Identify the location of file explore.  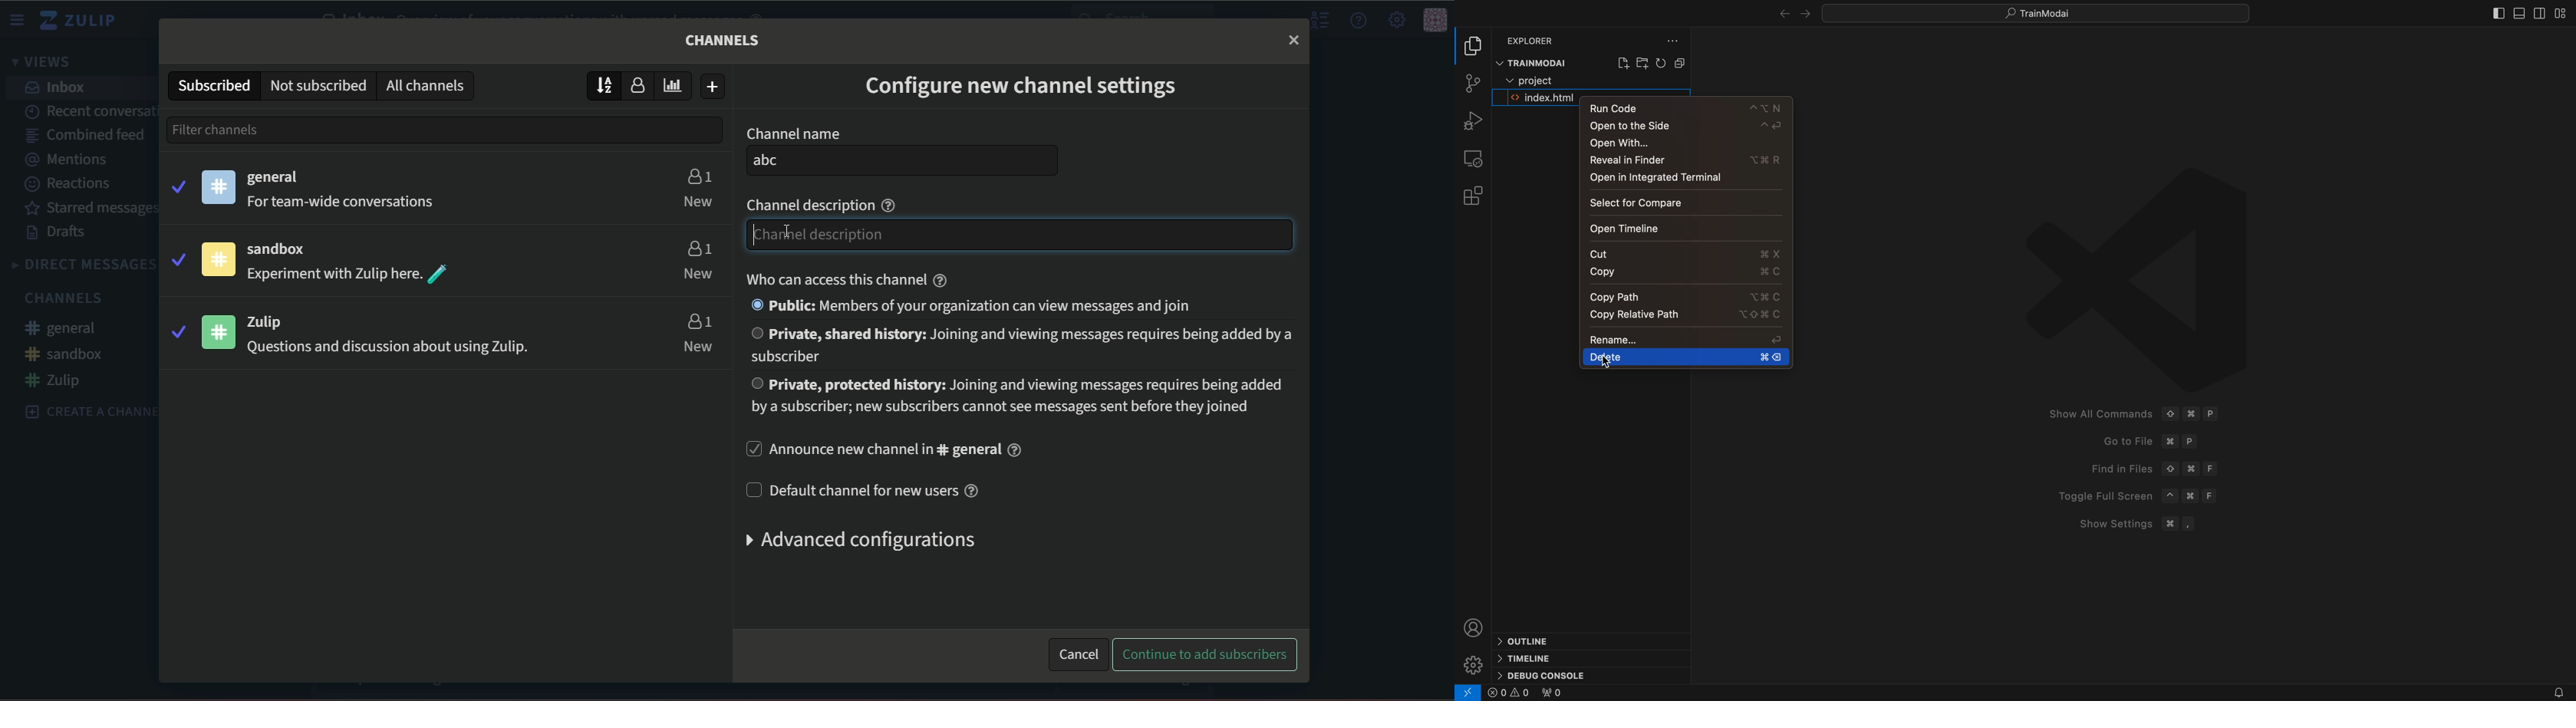
(1474, 48).